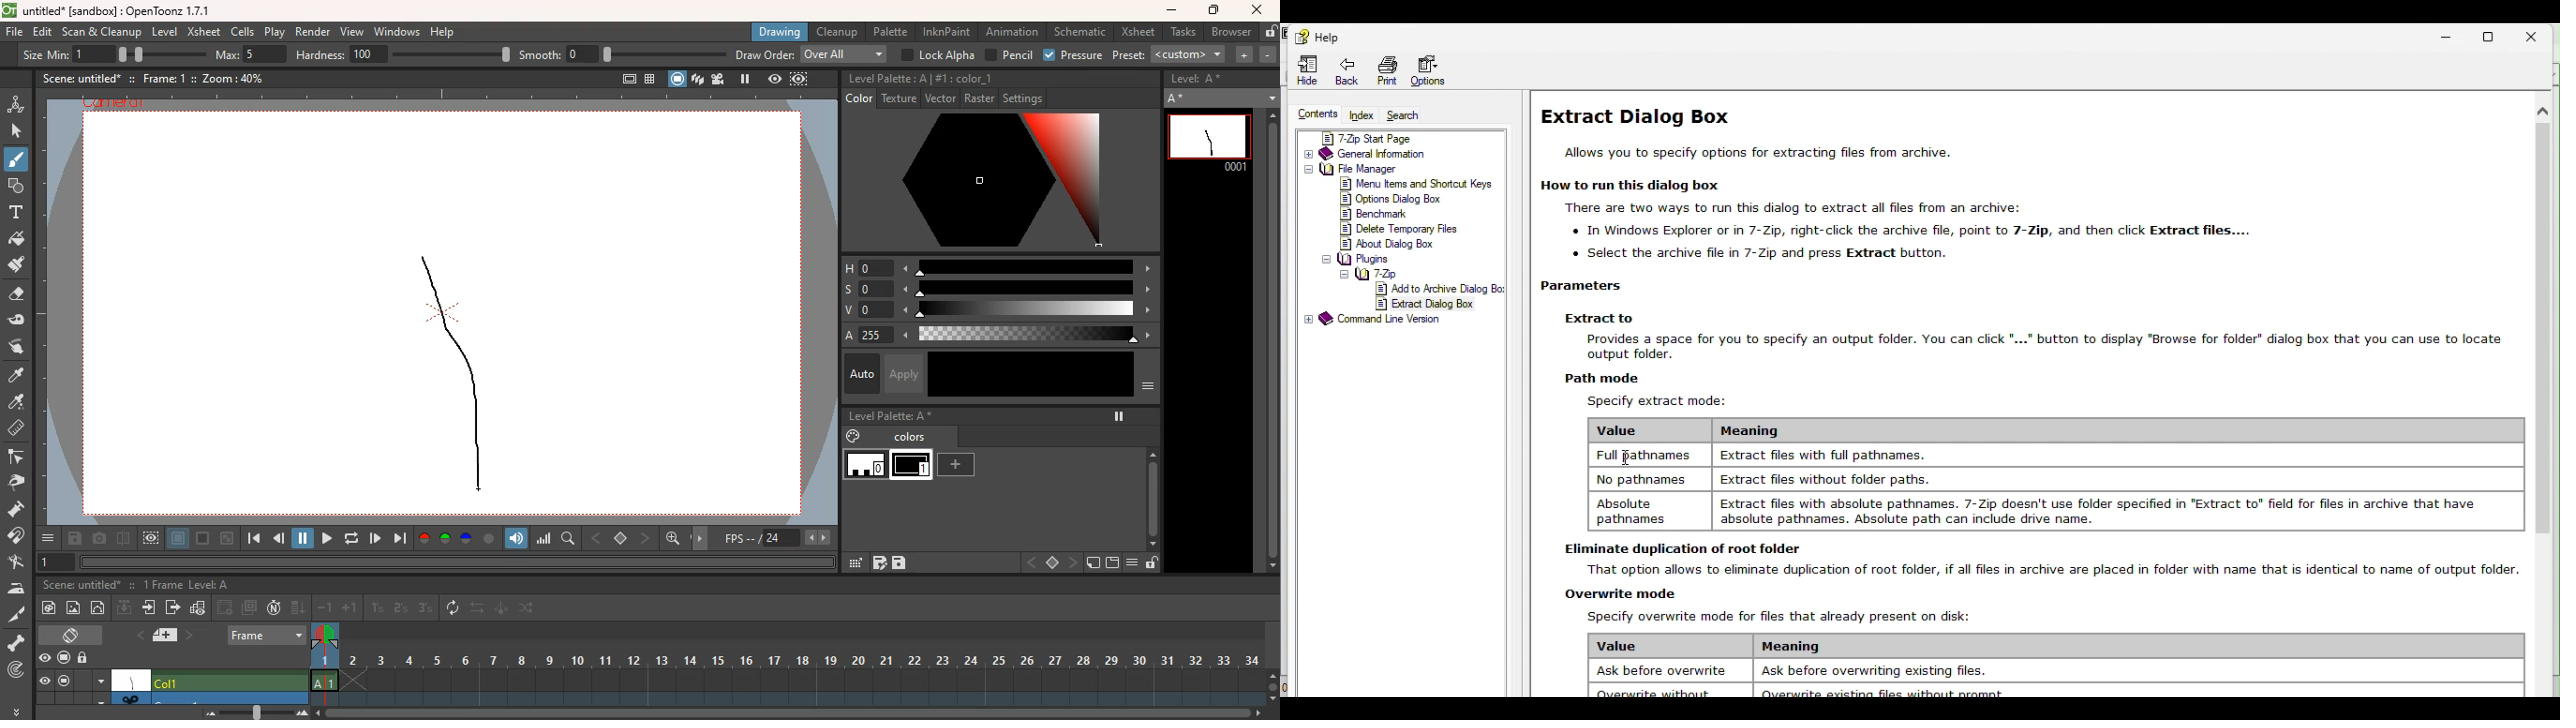 The width and height of the screenshot is (2576, 728). Describe the element at coordinates (52, 608) in the screenshot. I see `paint` at that location.